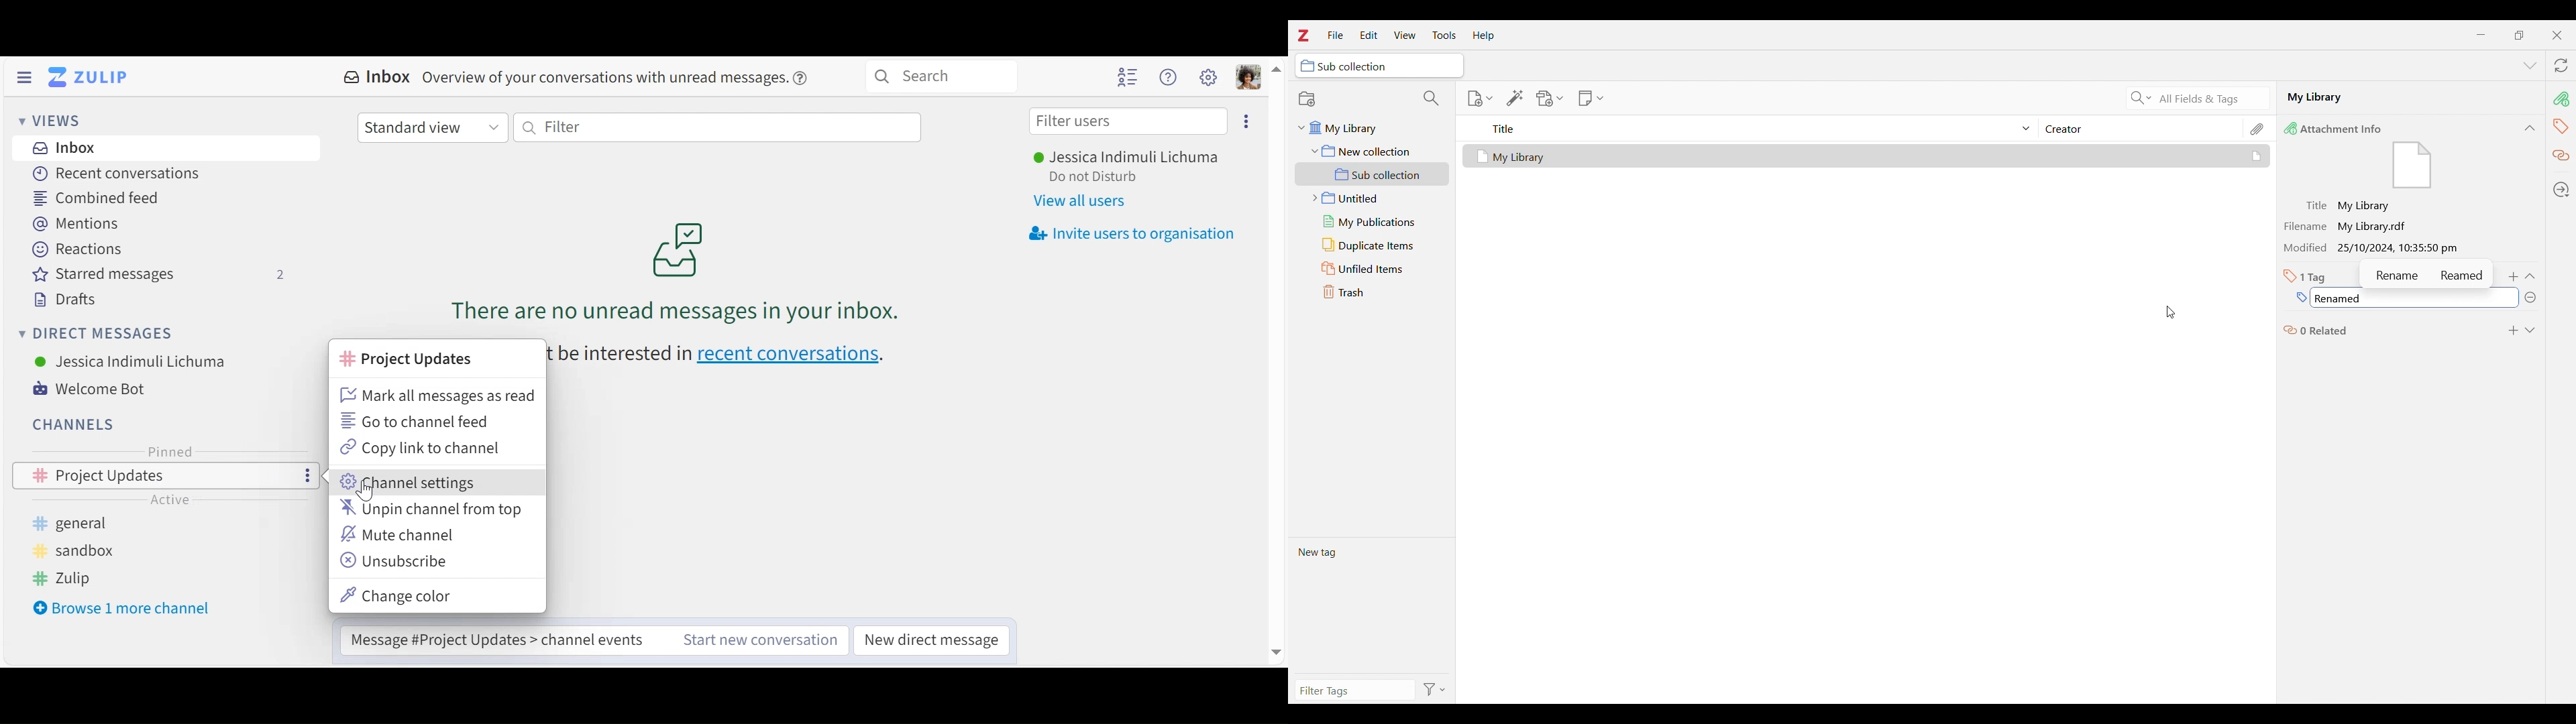  What do you see at coordinates (91, 76) in the screenshot?
I see `Go to Home View (Inbox)` at bounding box center [91, 76].